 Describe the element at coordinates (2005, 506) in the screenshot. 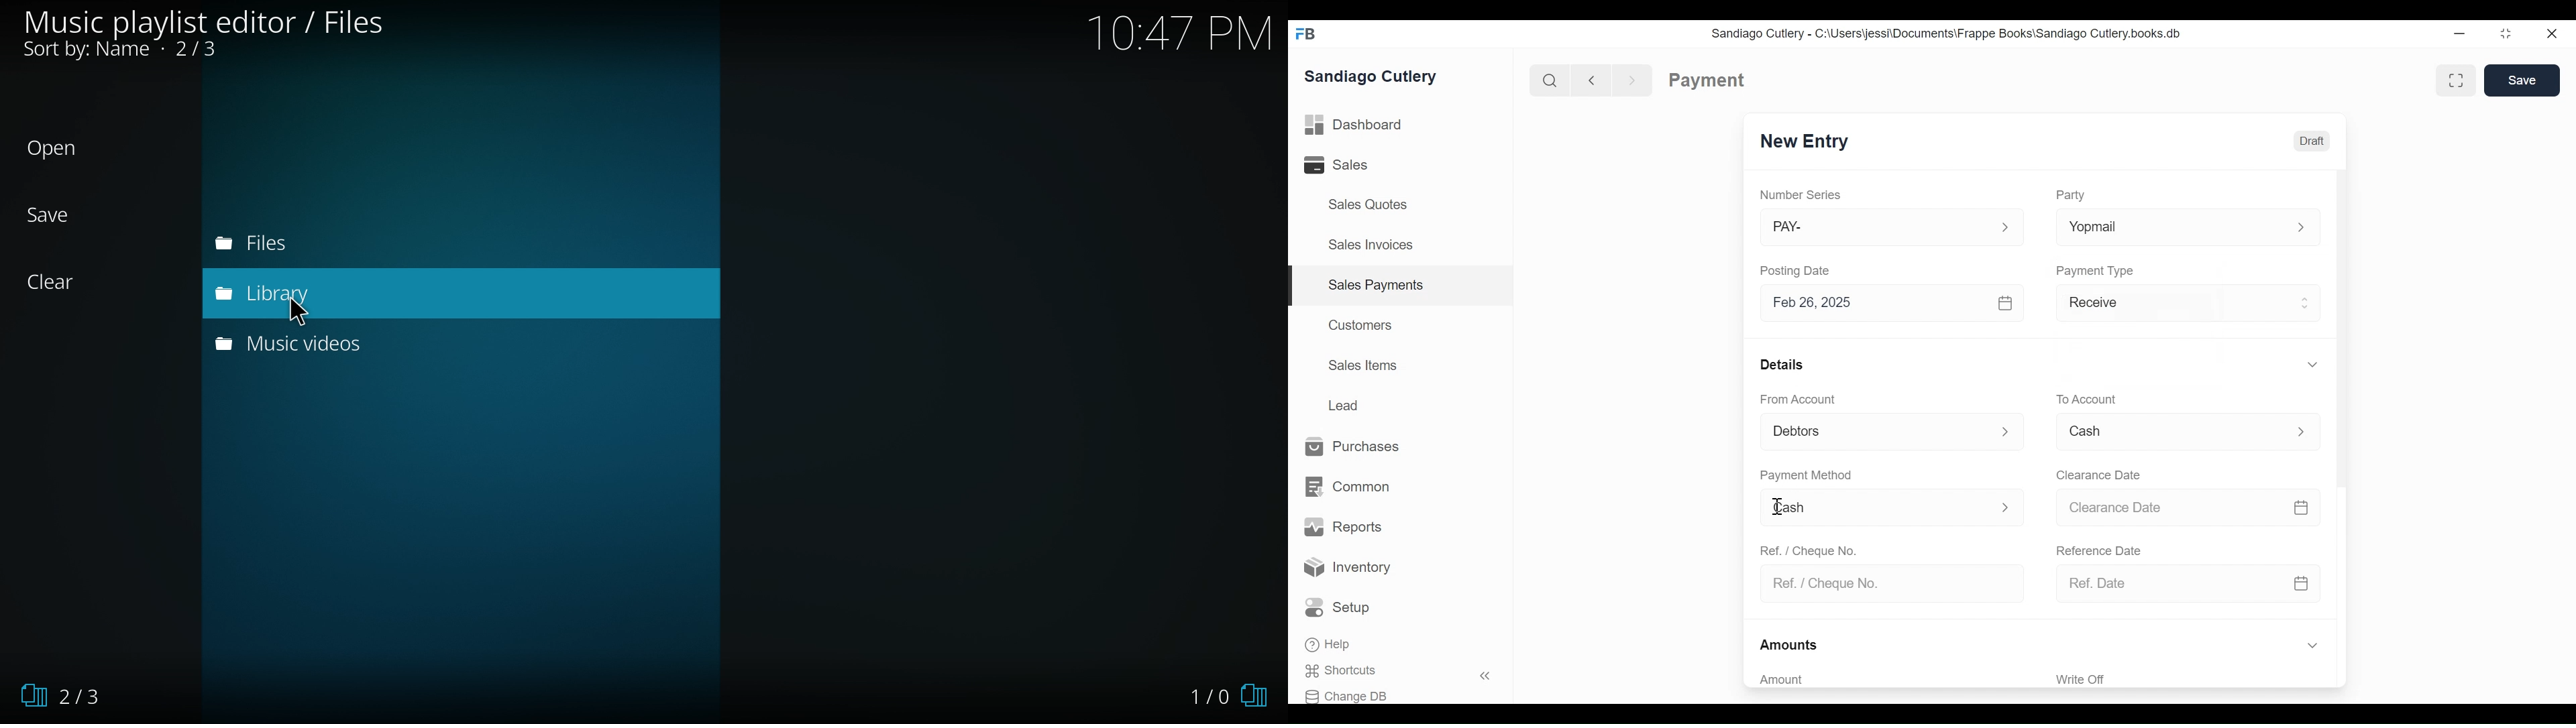

I see `Expand` at that location.